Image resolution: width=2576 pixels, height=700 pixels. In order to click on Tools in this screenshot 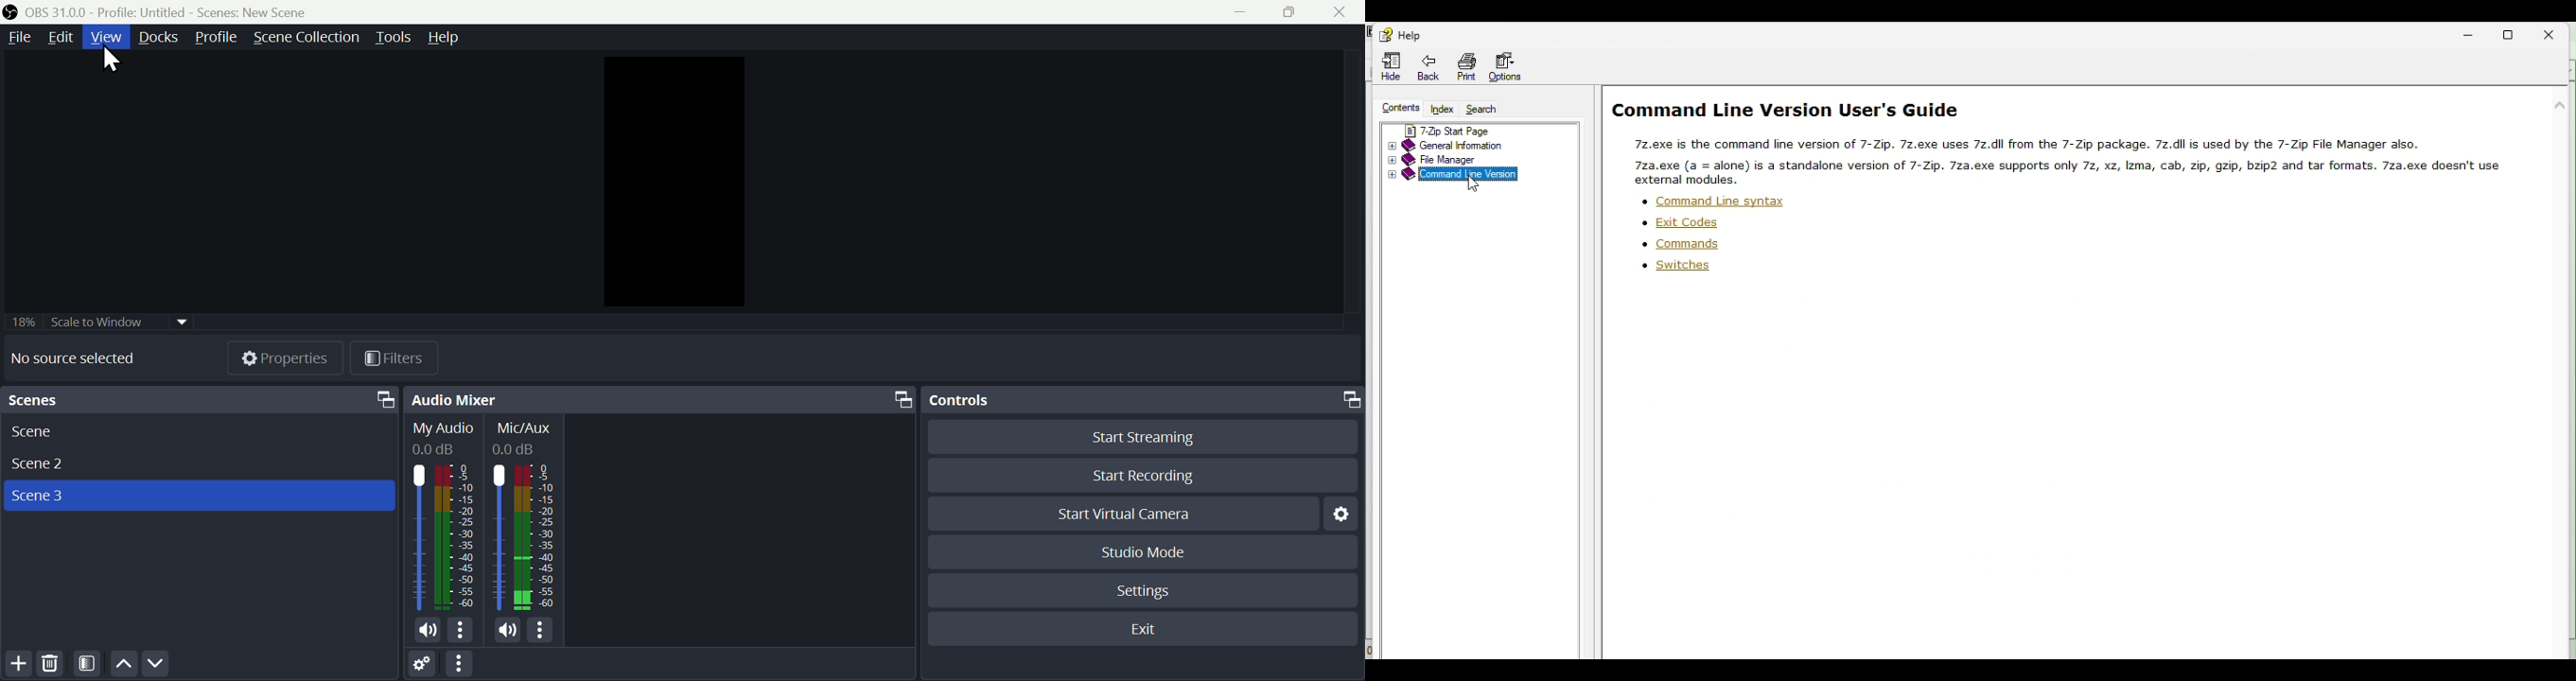, I will do `click(393, 36)`.